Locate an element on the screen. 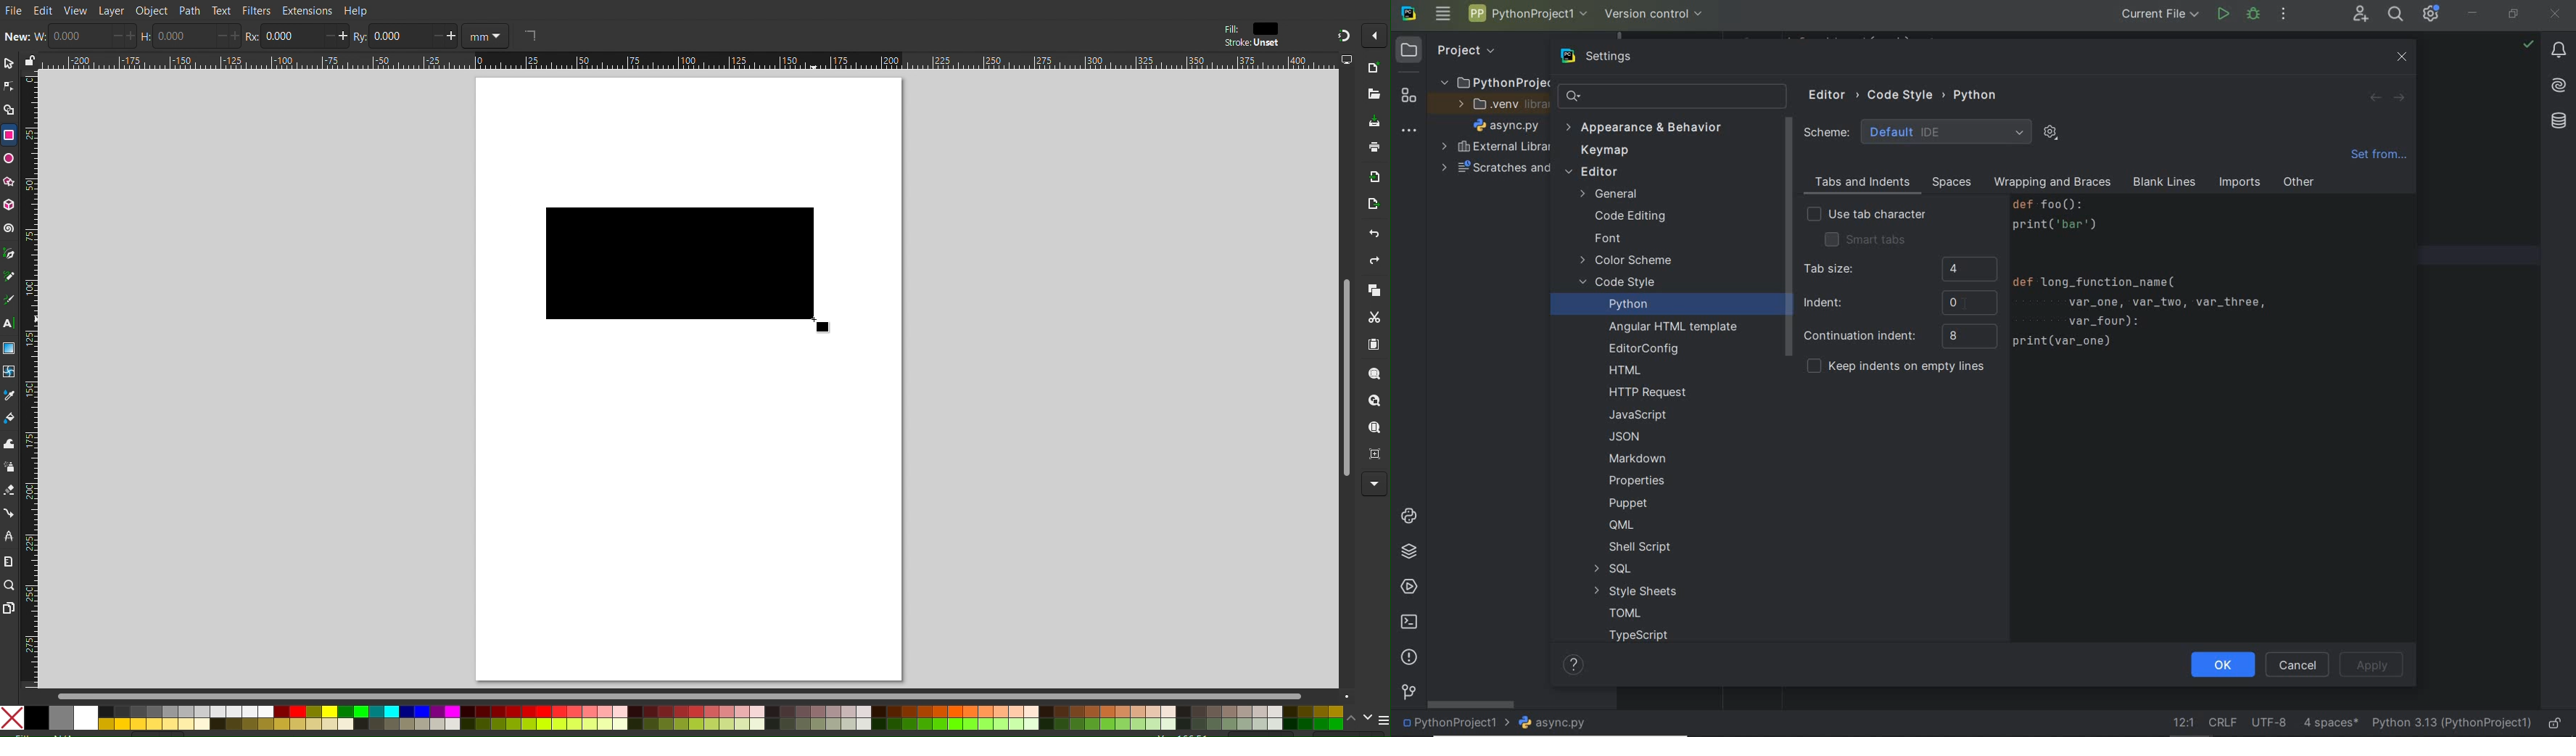  Text is located at coordinates (221, 11).